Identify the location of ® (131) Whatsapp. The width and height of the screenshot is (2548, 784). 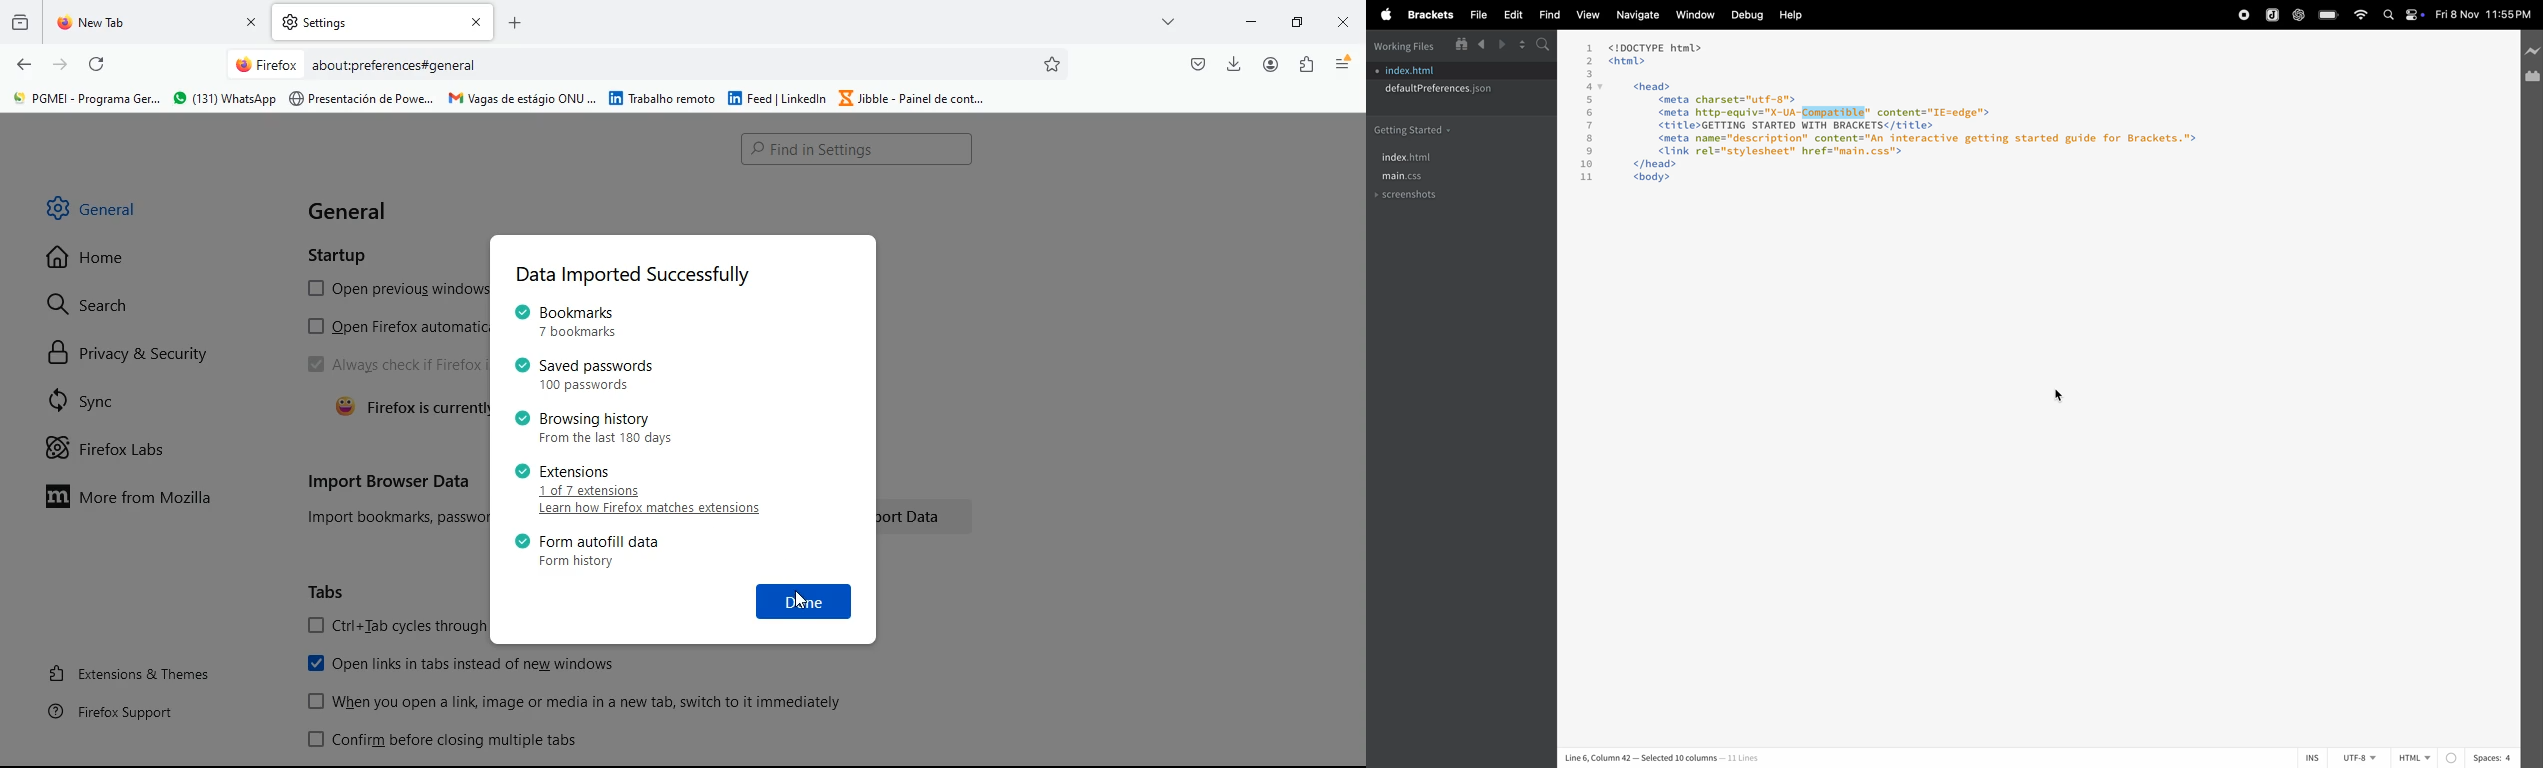
(223, 99).